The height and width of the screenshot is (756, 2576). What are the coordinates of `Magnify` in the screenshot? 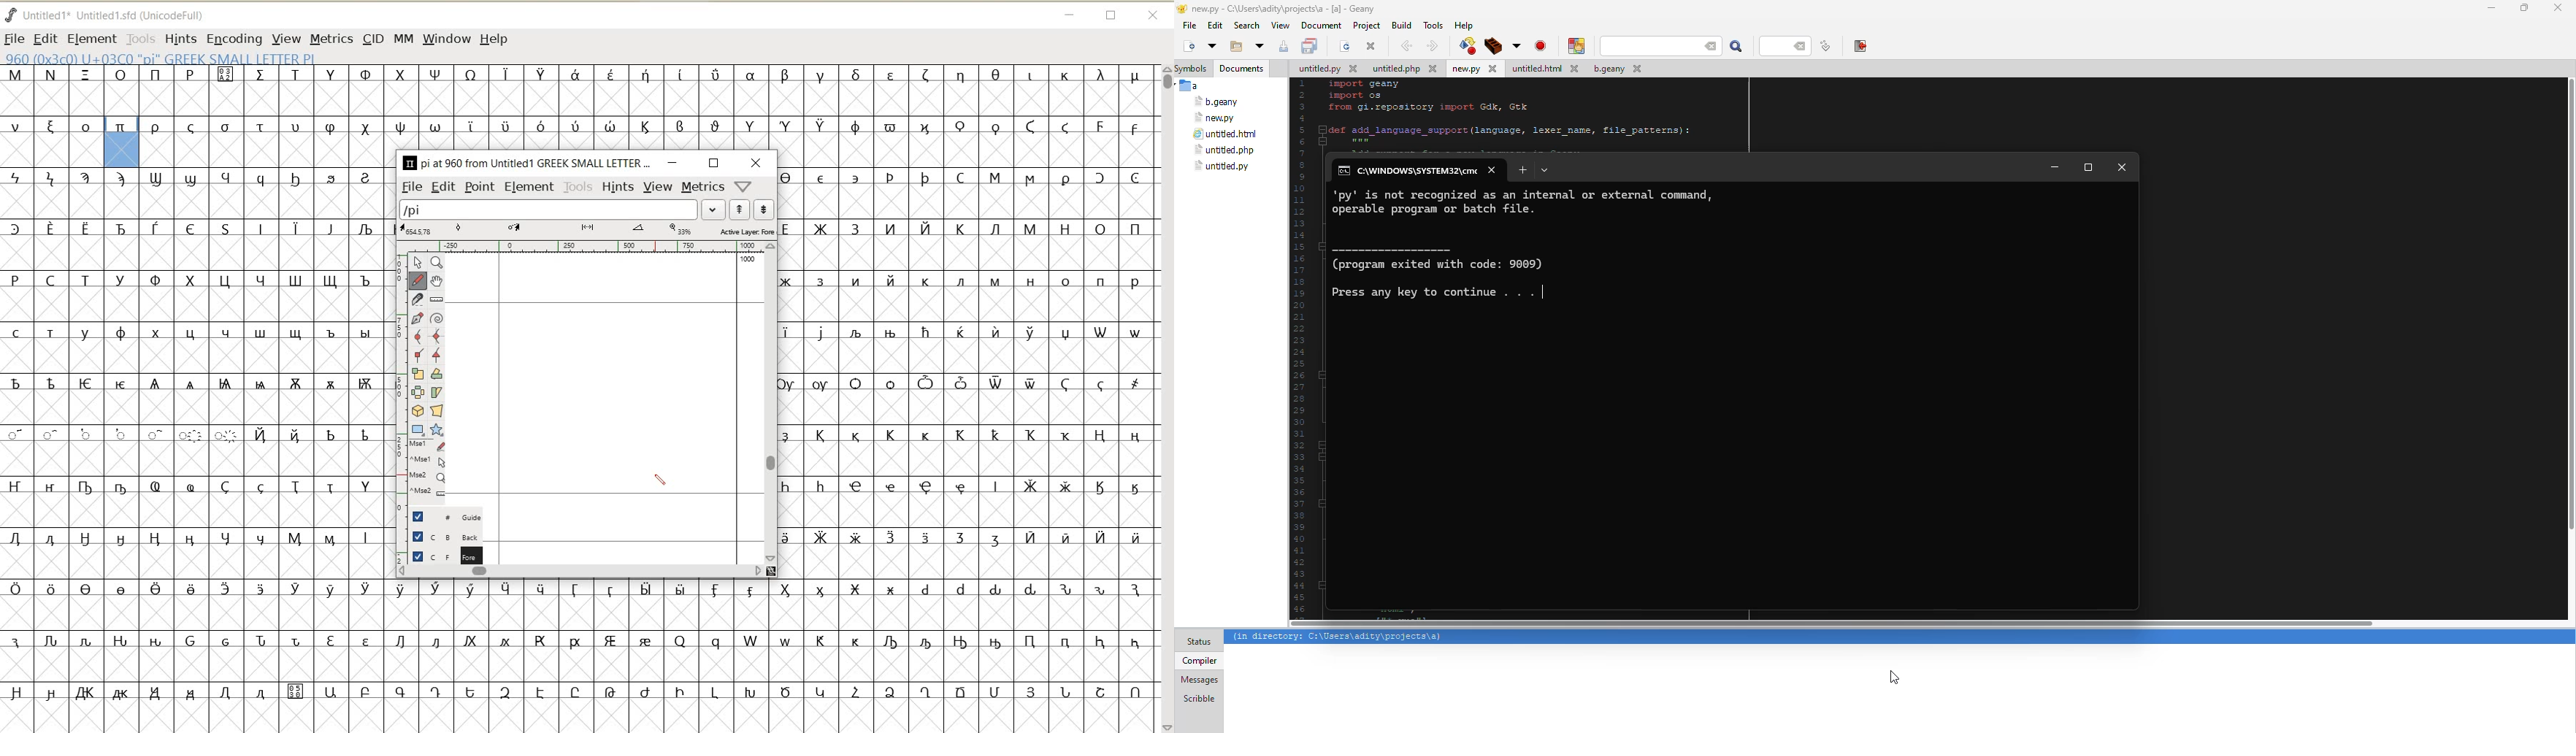 It's located at (438, 264).